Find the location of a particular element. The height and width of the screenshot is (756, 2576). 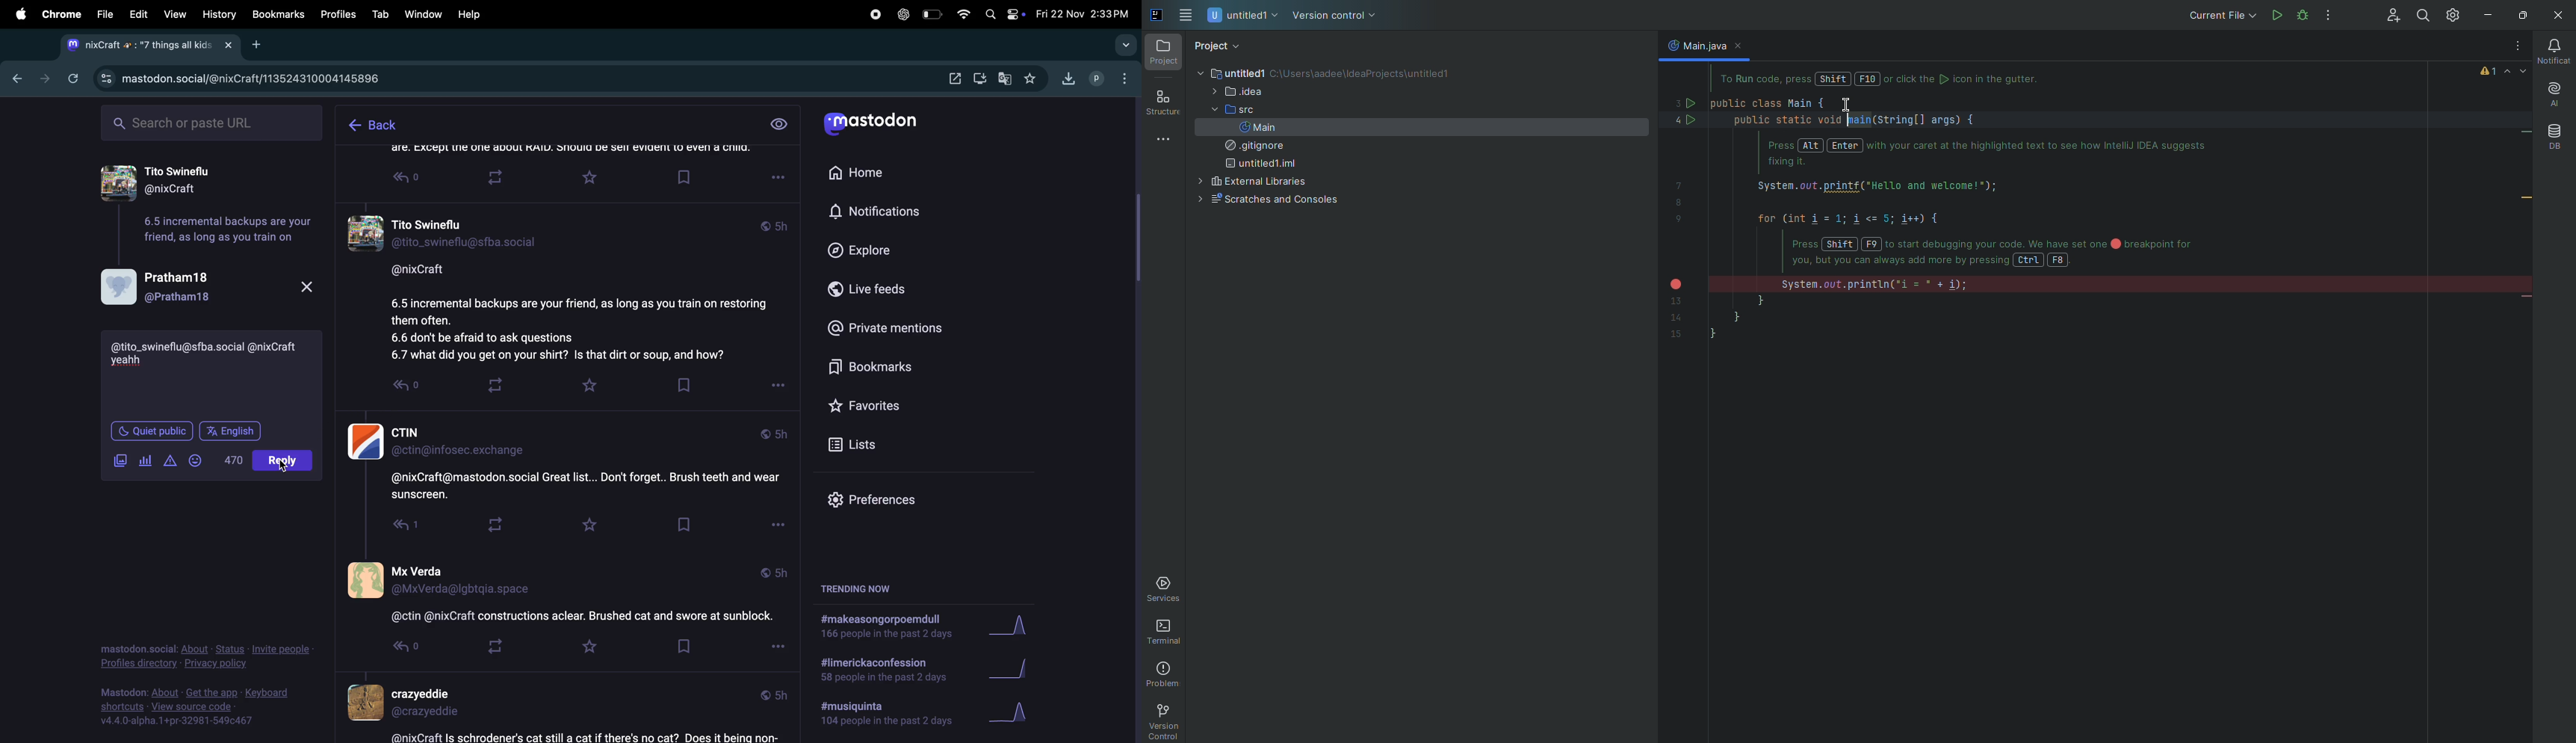

#limerickaconfession
58 people in the past 2 days is located at coordinates (880, 671).